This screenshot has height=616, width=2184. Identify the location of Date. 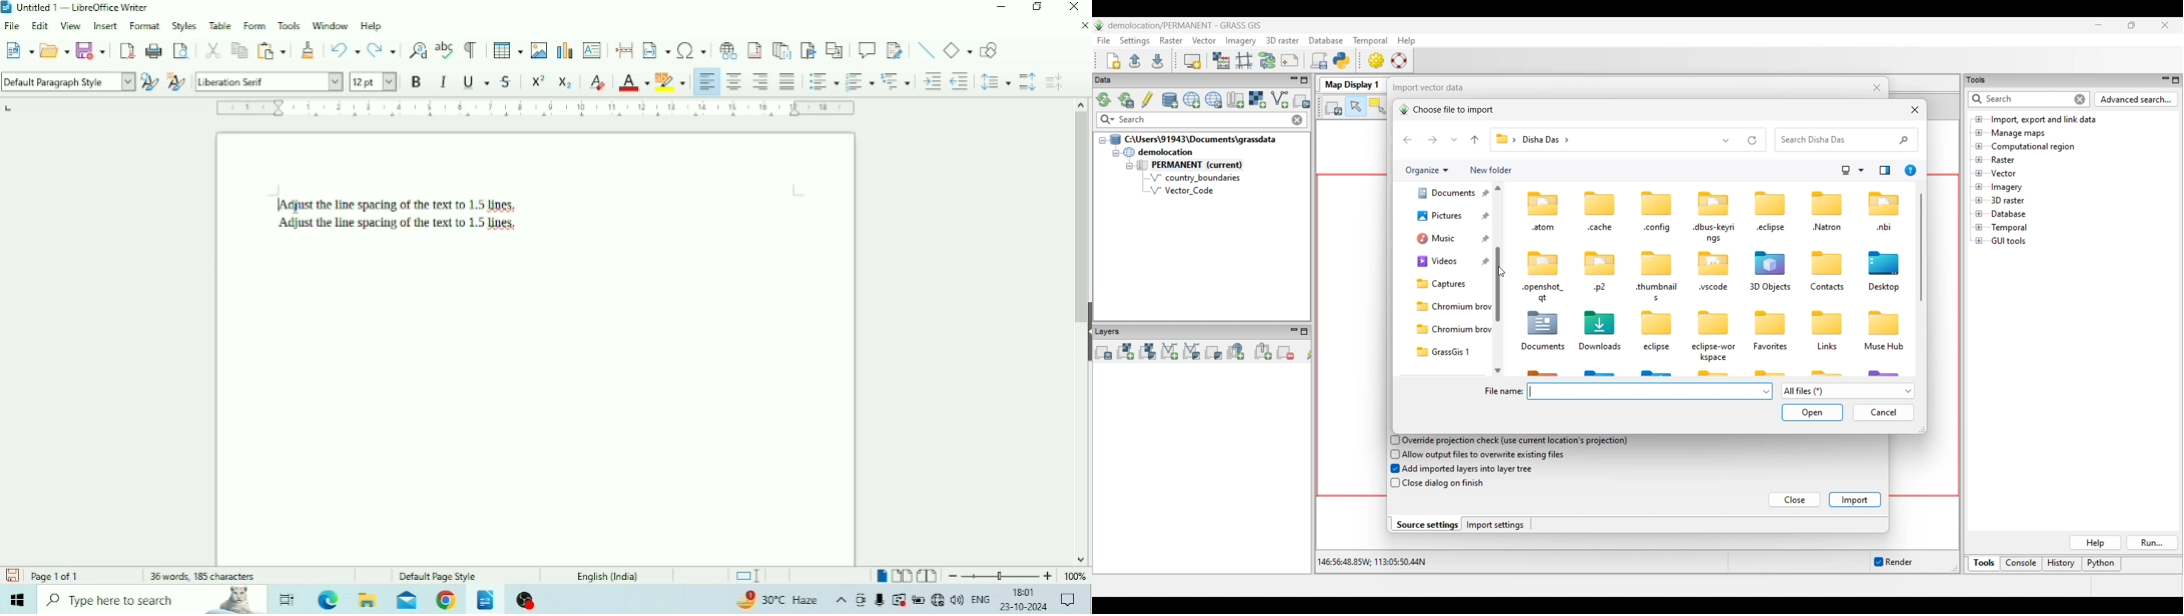
(1024, 606).